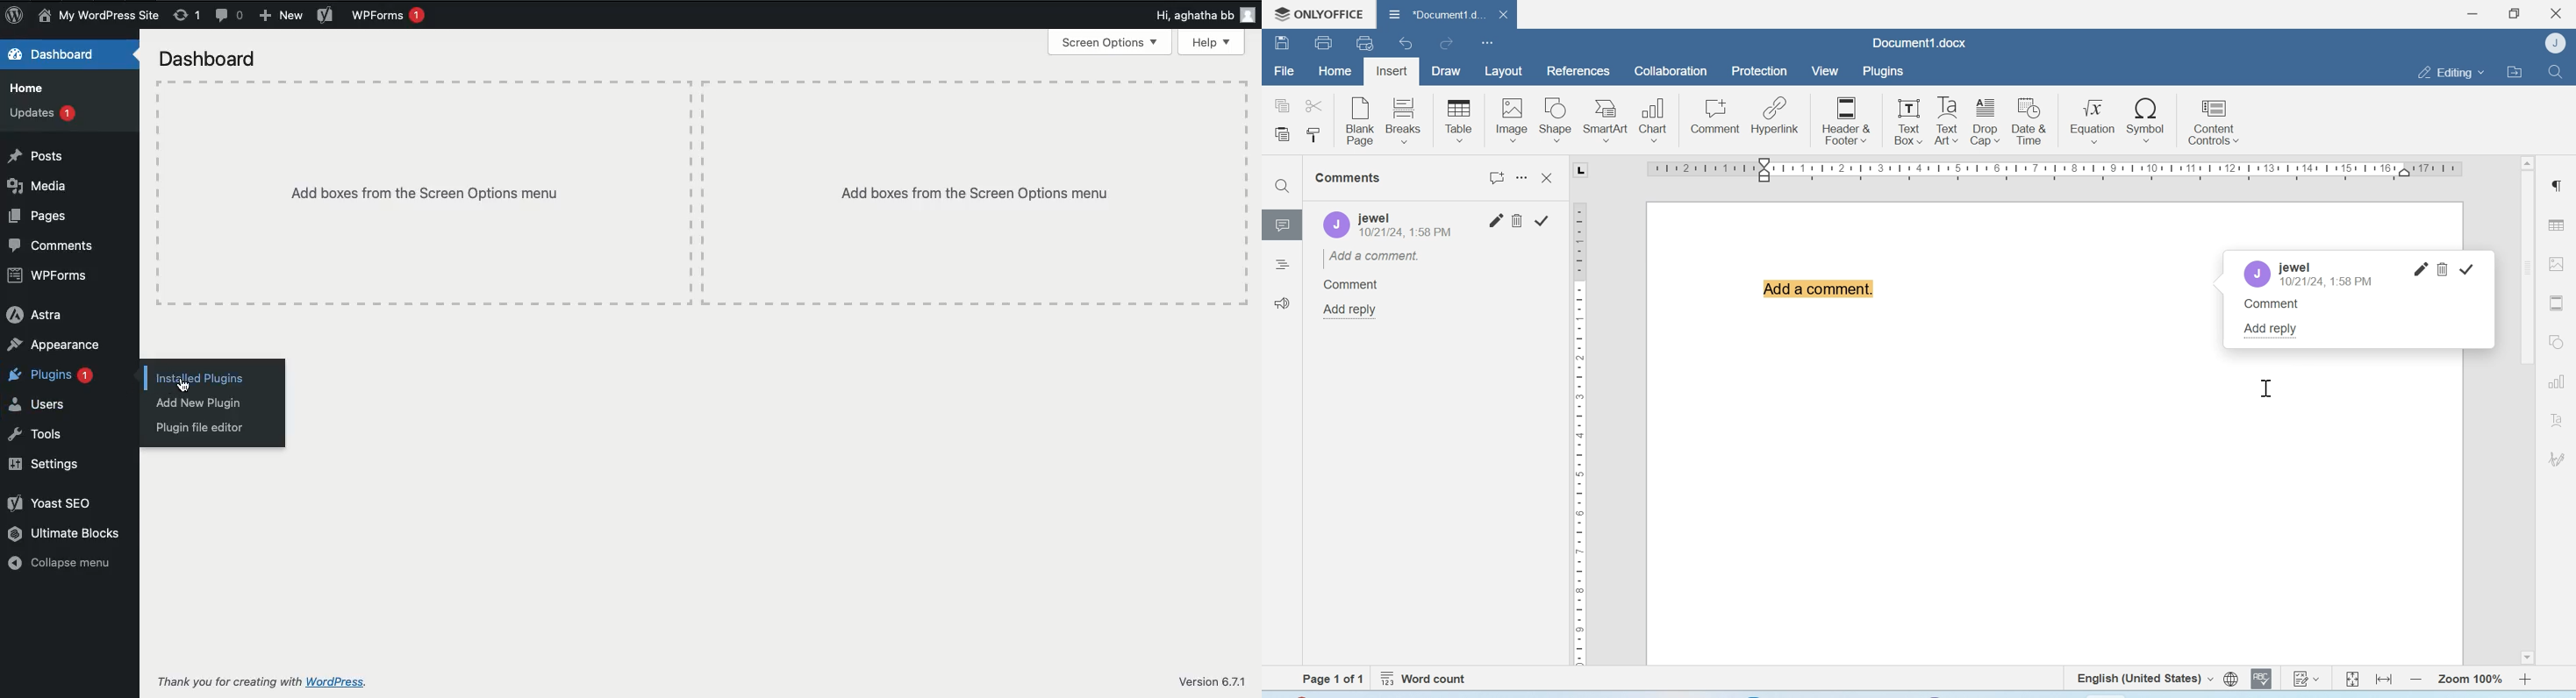 The width and height of the screenshot is (2576, 700). Describe the element at coordinates (1556, 120) in the screenshot. I see `Shape` at that location.